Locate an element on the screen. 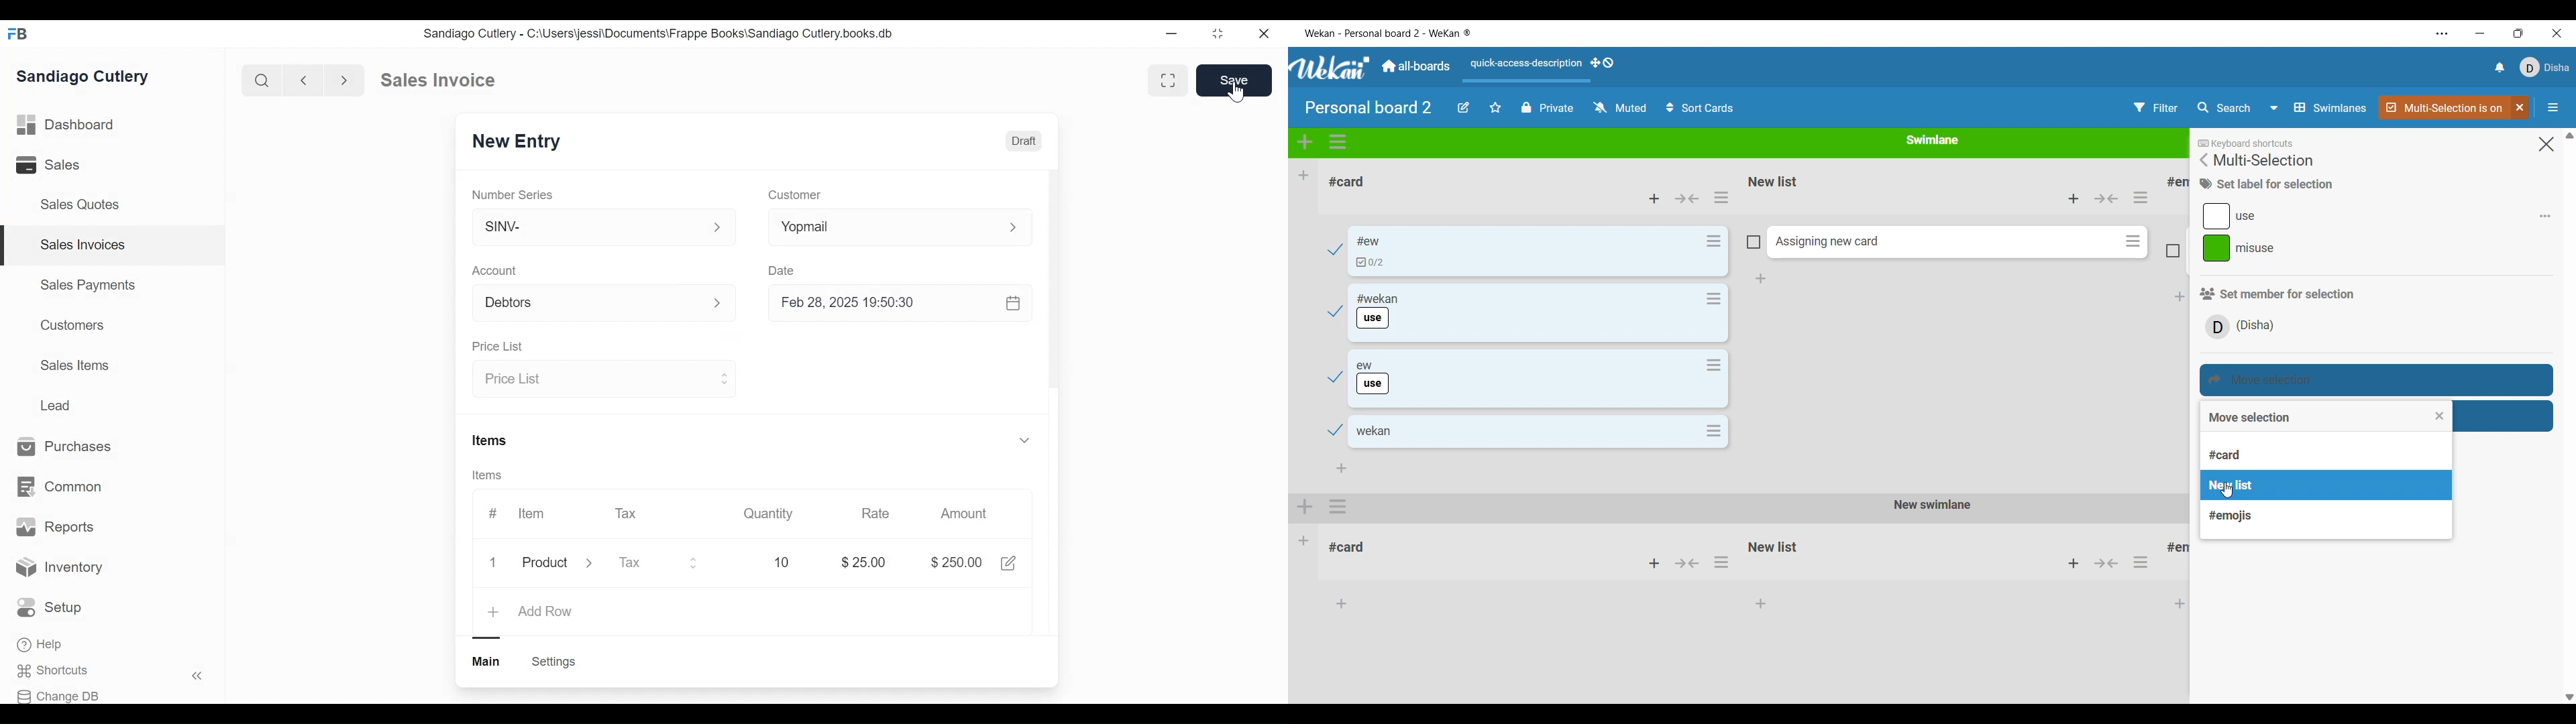 This screenshot has height=728, width=2576. Card name is located at coordinates (1387, 428).